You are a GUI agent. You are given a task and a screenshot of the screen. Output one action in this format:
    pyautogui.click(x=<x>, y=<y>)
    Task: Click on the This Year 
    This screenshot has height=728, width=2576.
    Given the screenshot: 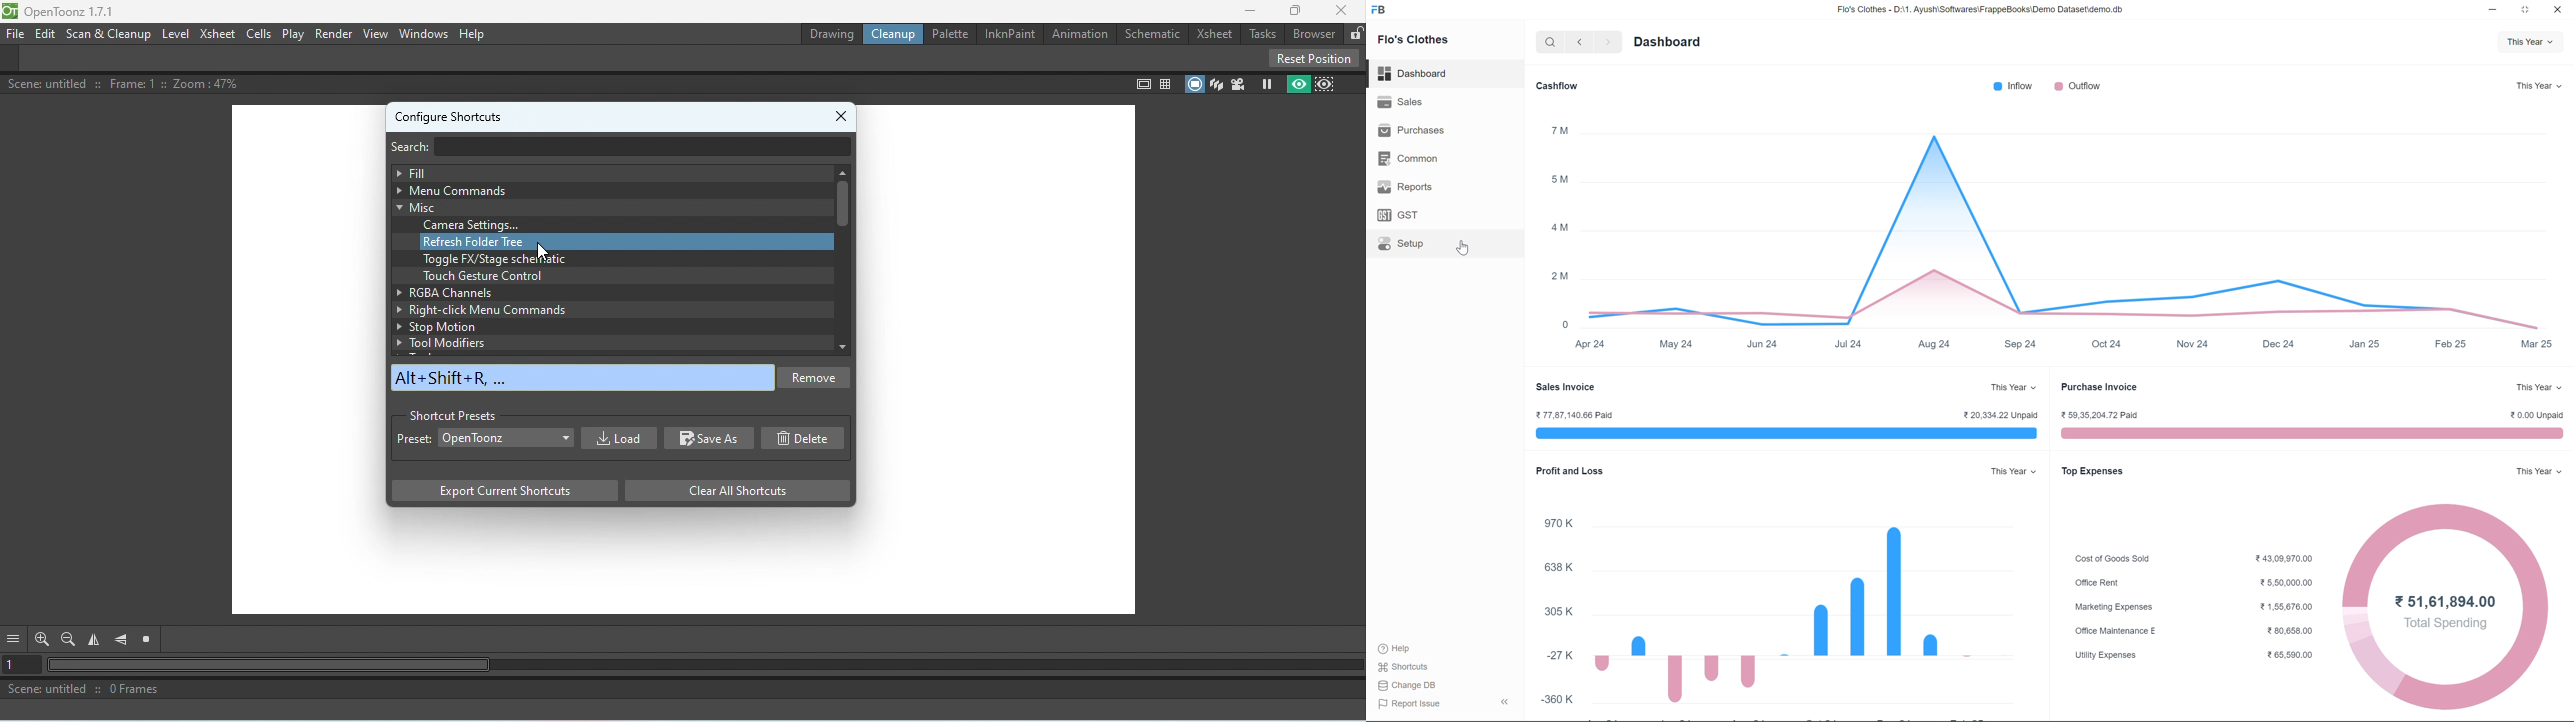 What is the action you would take?
    pyautogui.click(x=2540, y=86)
    